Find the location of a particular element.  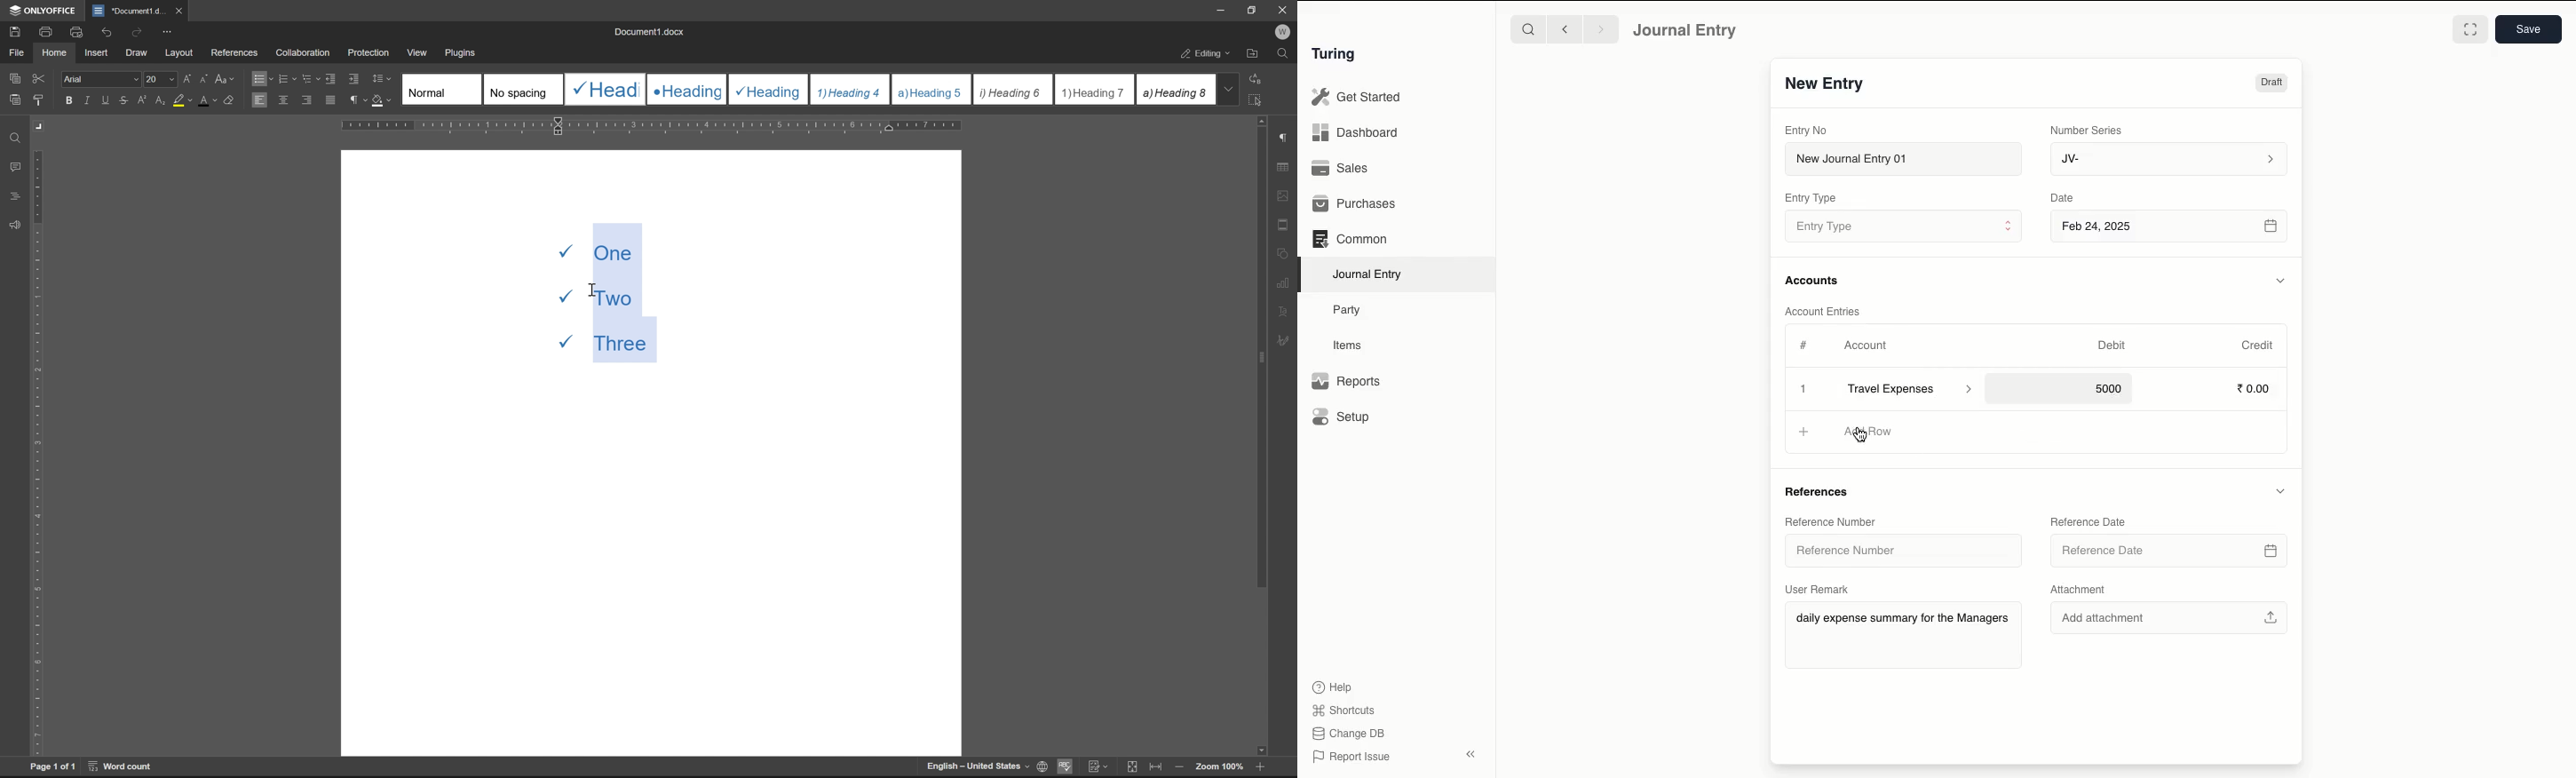

increment font case is located at coordinates (186, 77).